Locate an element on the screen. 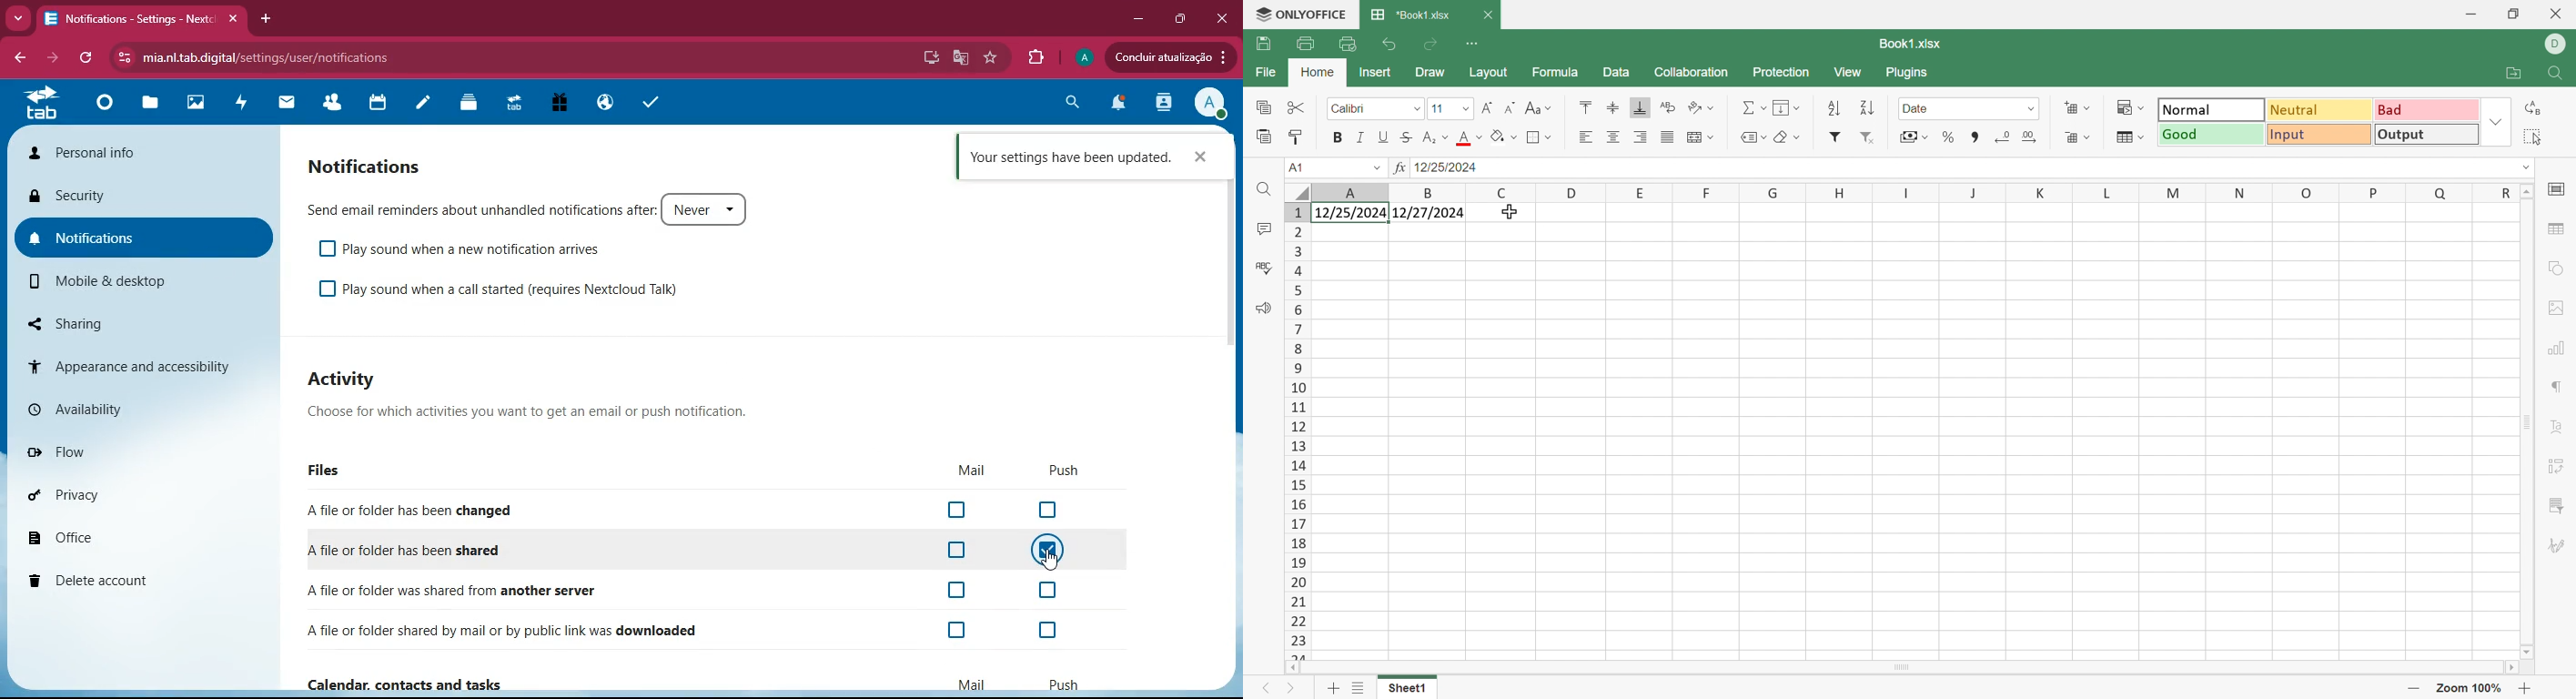  play sound is located at coordinates (526, 287).